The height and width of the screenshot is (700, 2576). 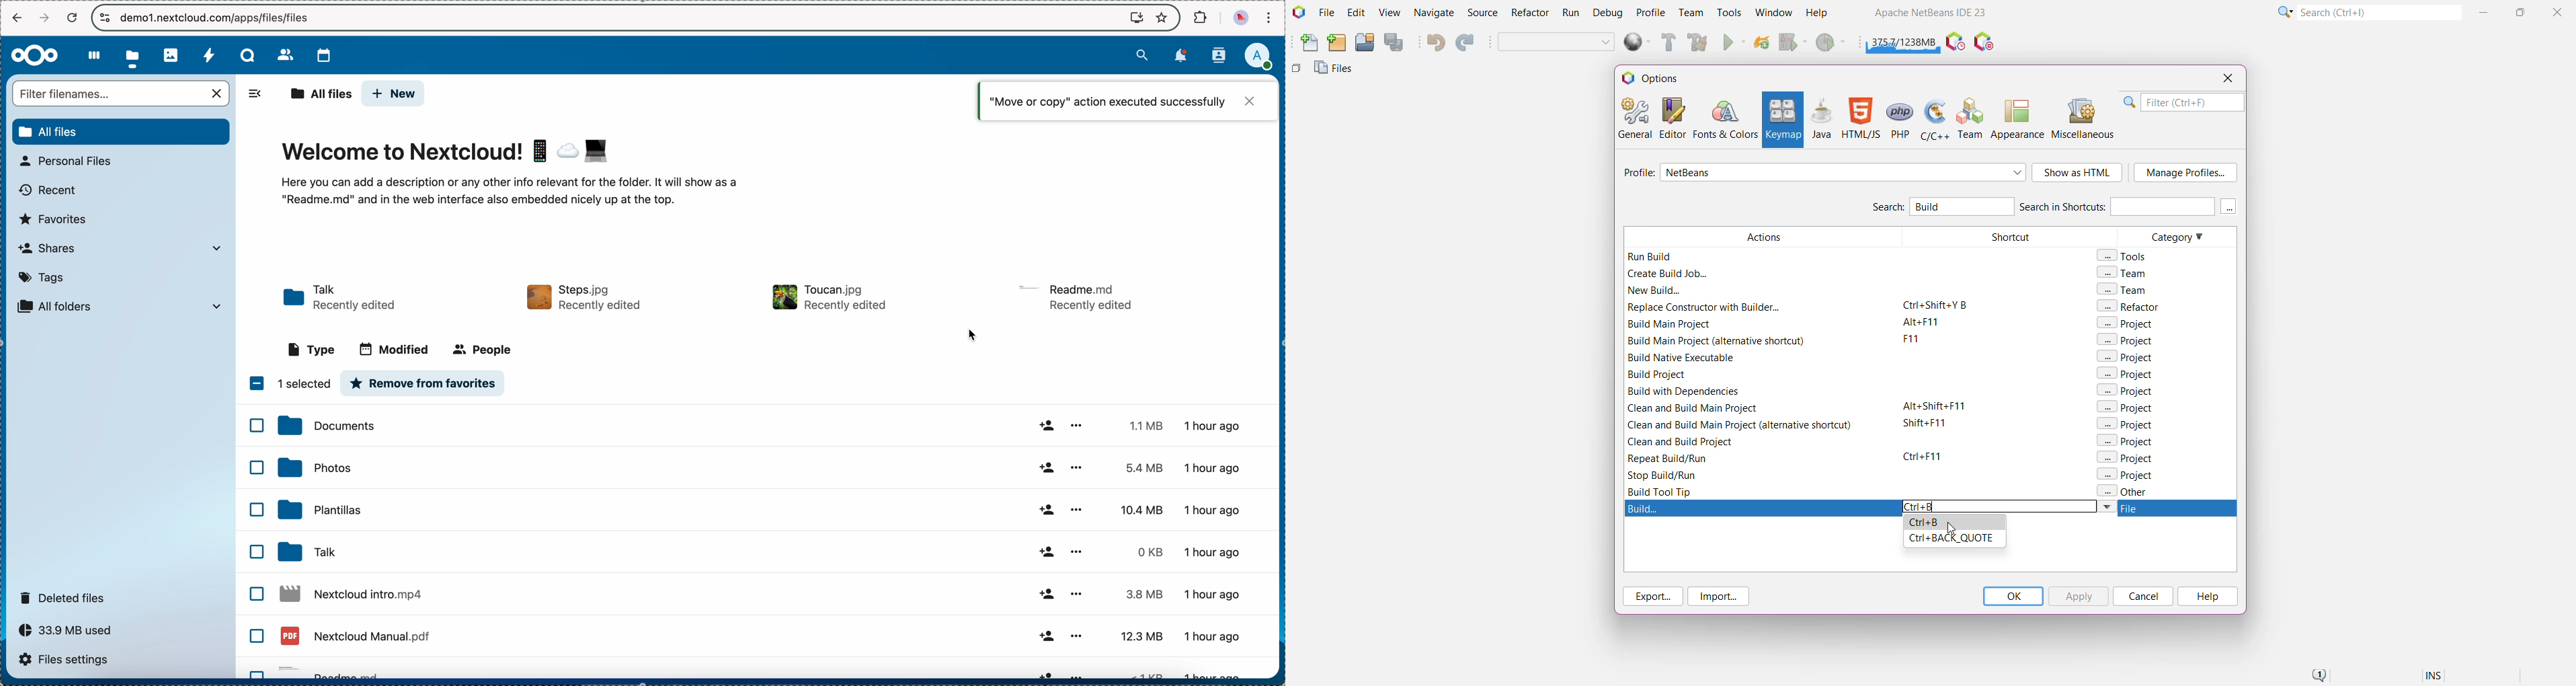 What do you see at coordinates (1141, 56) in the screenshot?
I see `search` at bounding box center [1141, 56].